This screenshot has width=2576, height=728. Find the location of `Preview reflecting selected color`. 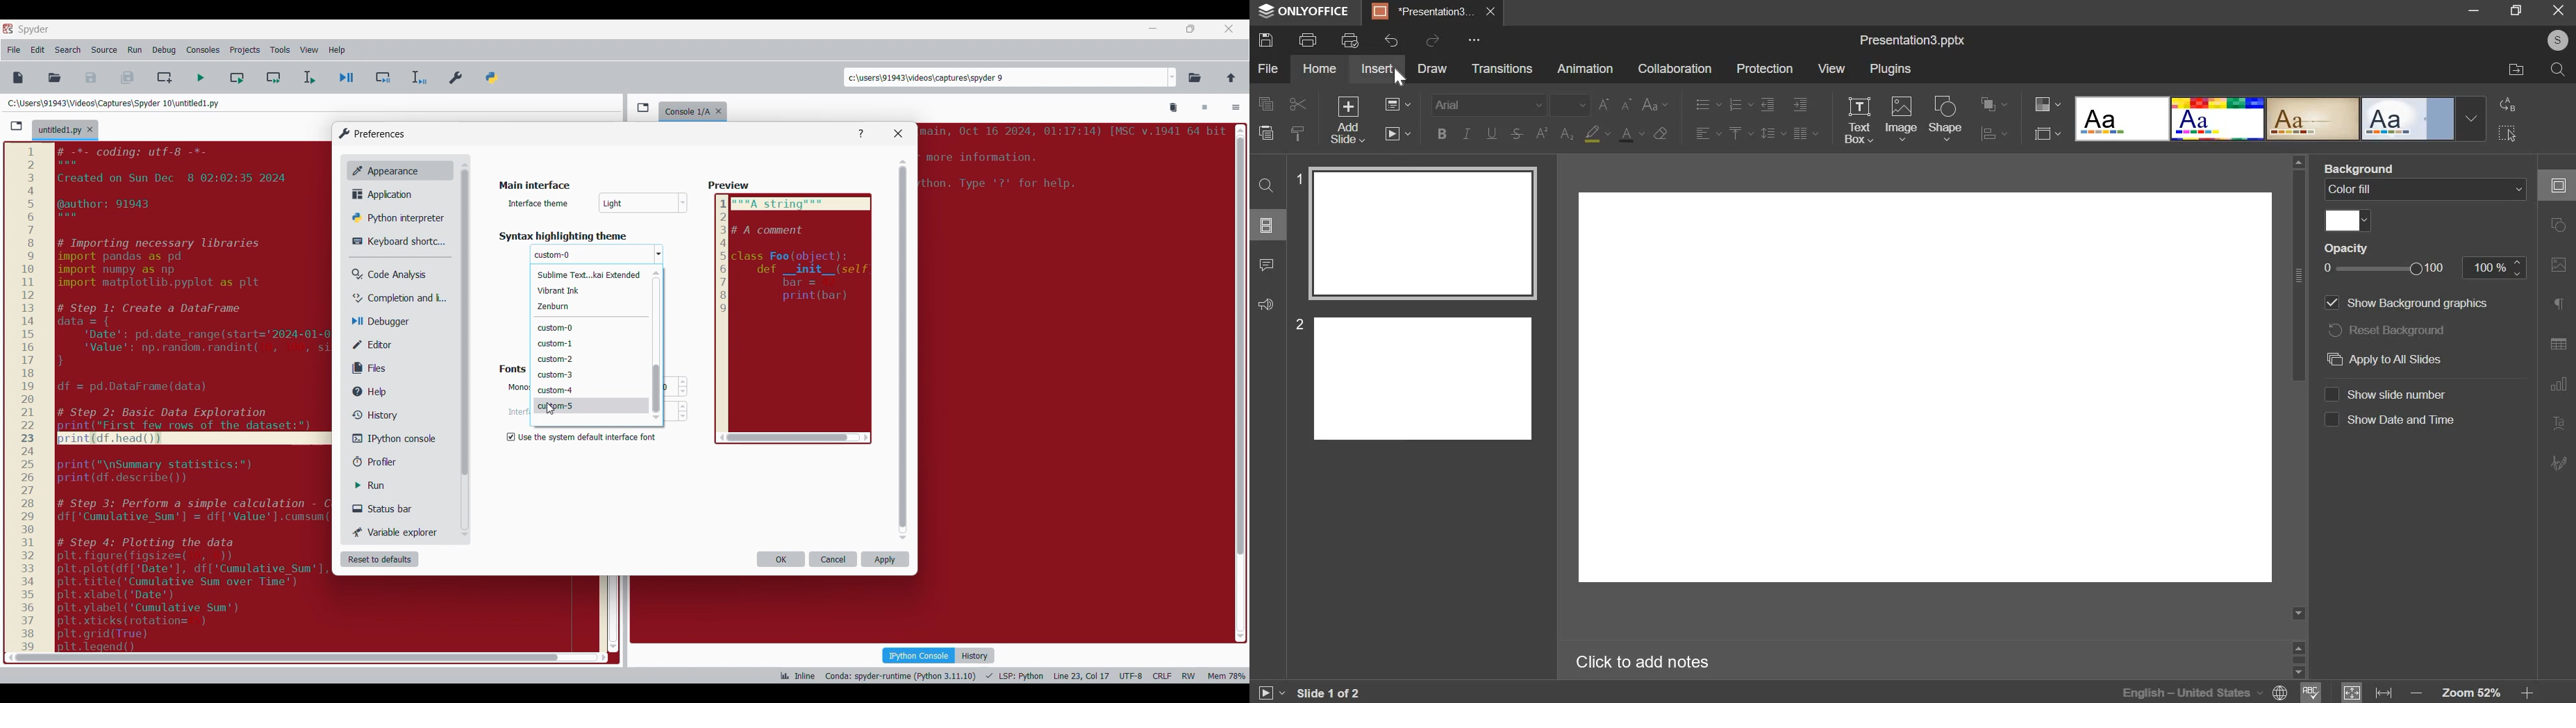

Preview reflecting selected color is located at coordinates (792, 319).